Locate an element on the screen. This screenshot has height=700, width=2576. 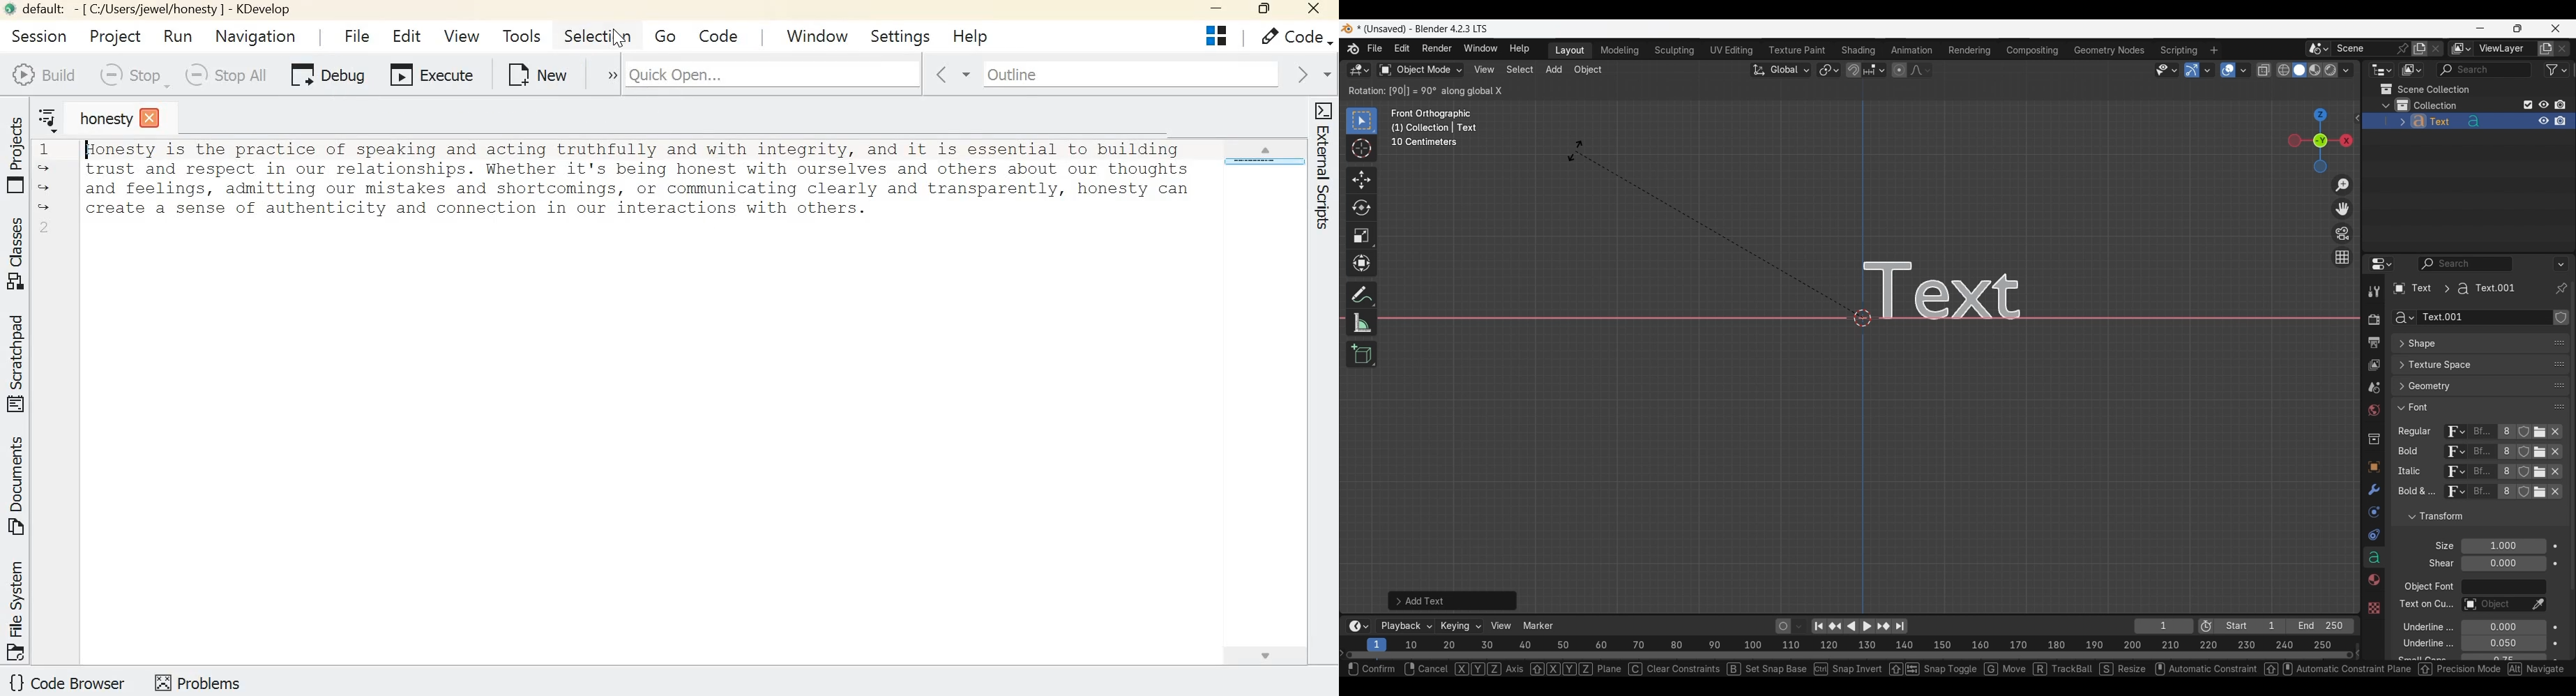
Output is located at coordinates (2373, 343).